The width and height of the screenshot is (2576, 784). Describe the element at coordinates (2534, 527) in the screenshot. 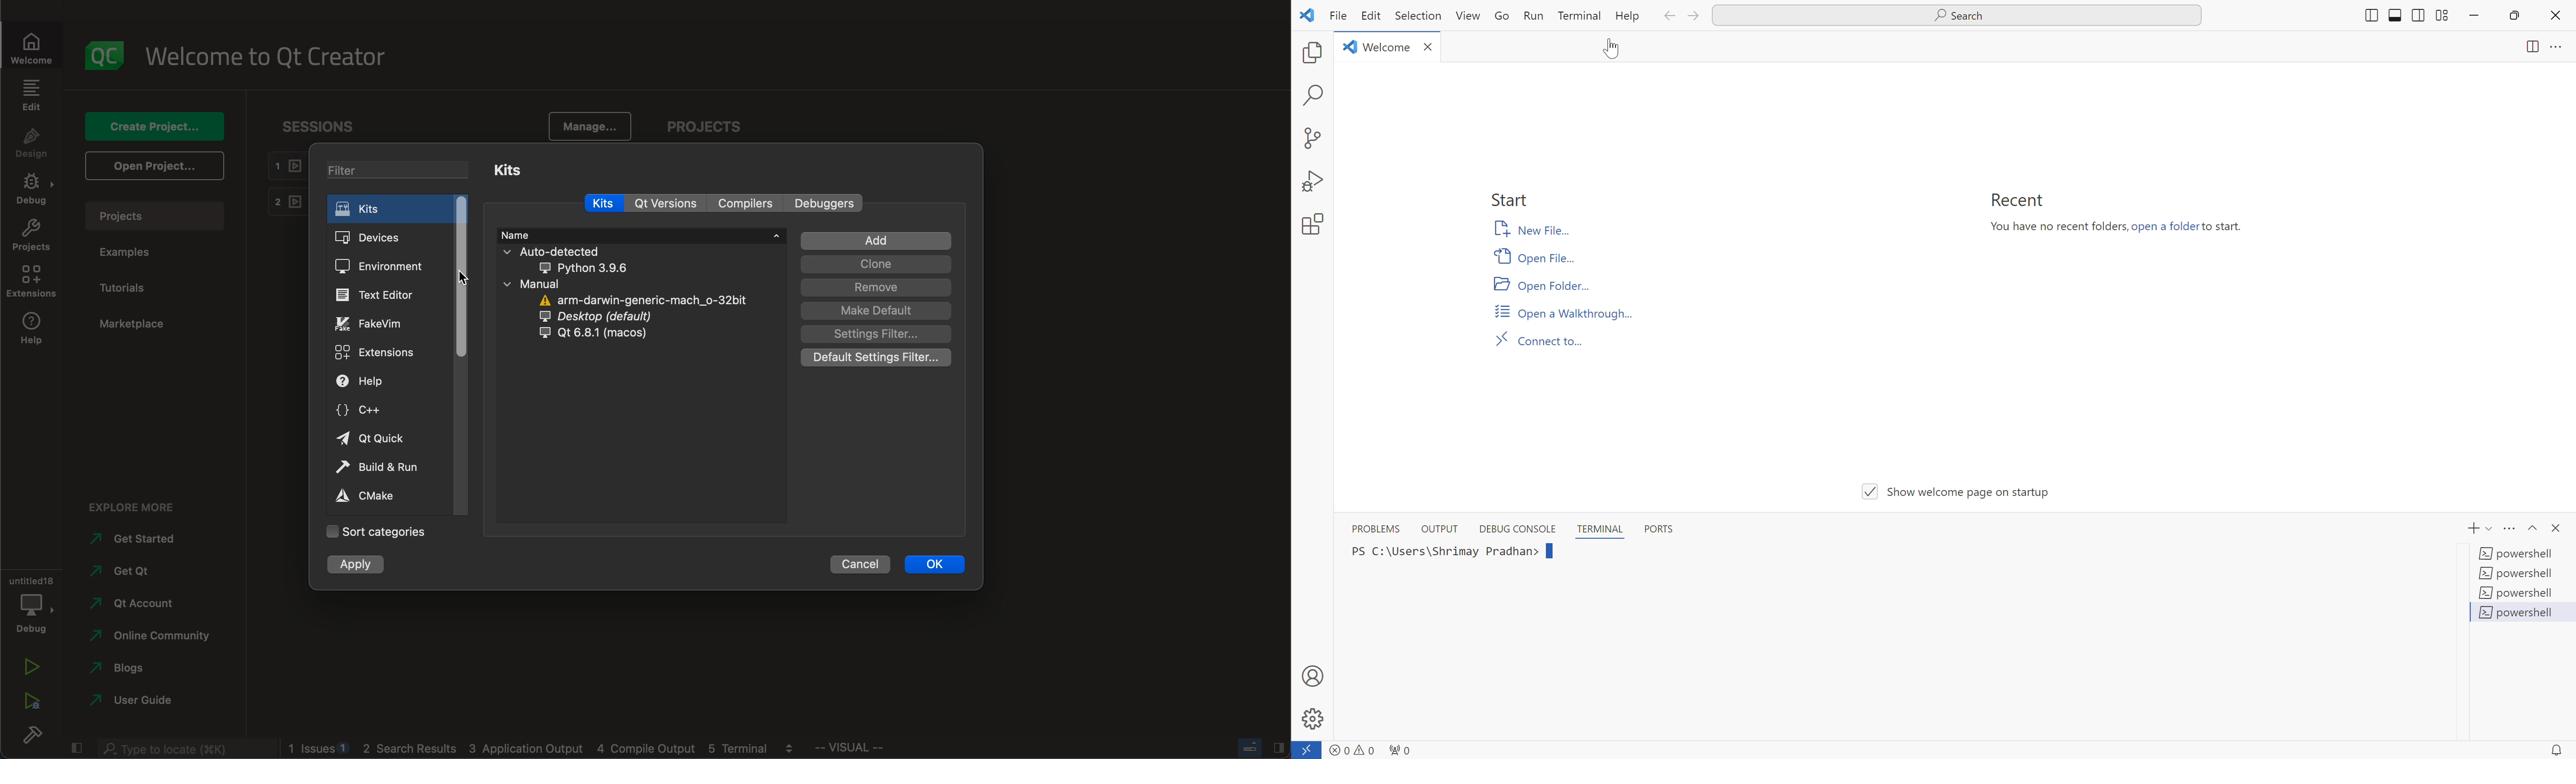

I see `Toggle up` at that location.